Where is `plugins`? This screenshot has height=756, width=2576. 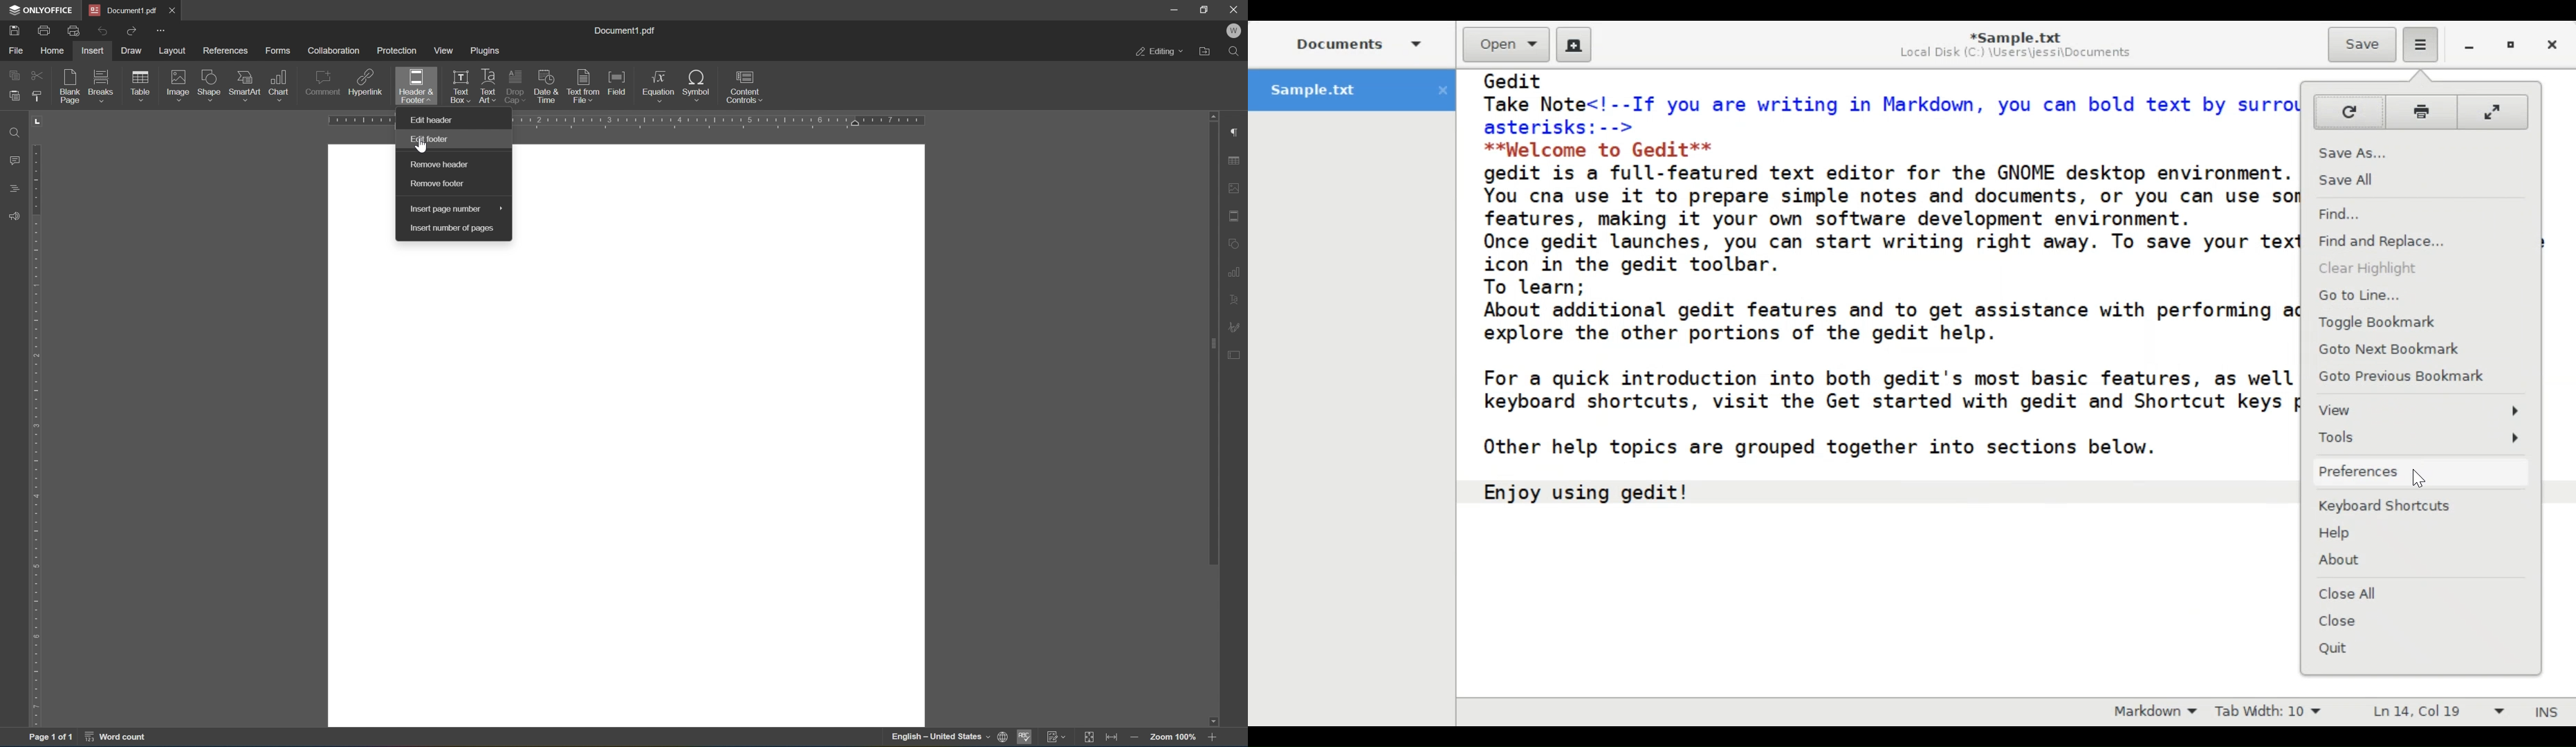 plugins is located at coordinates (487, 49).